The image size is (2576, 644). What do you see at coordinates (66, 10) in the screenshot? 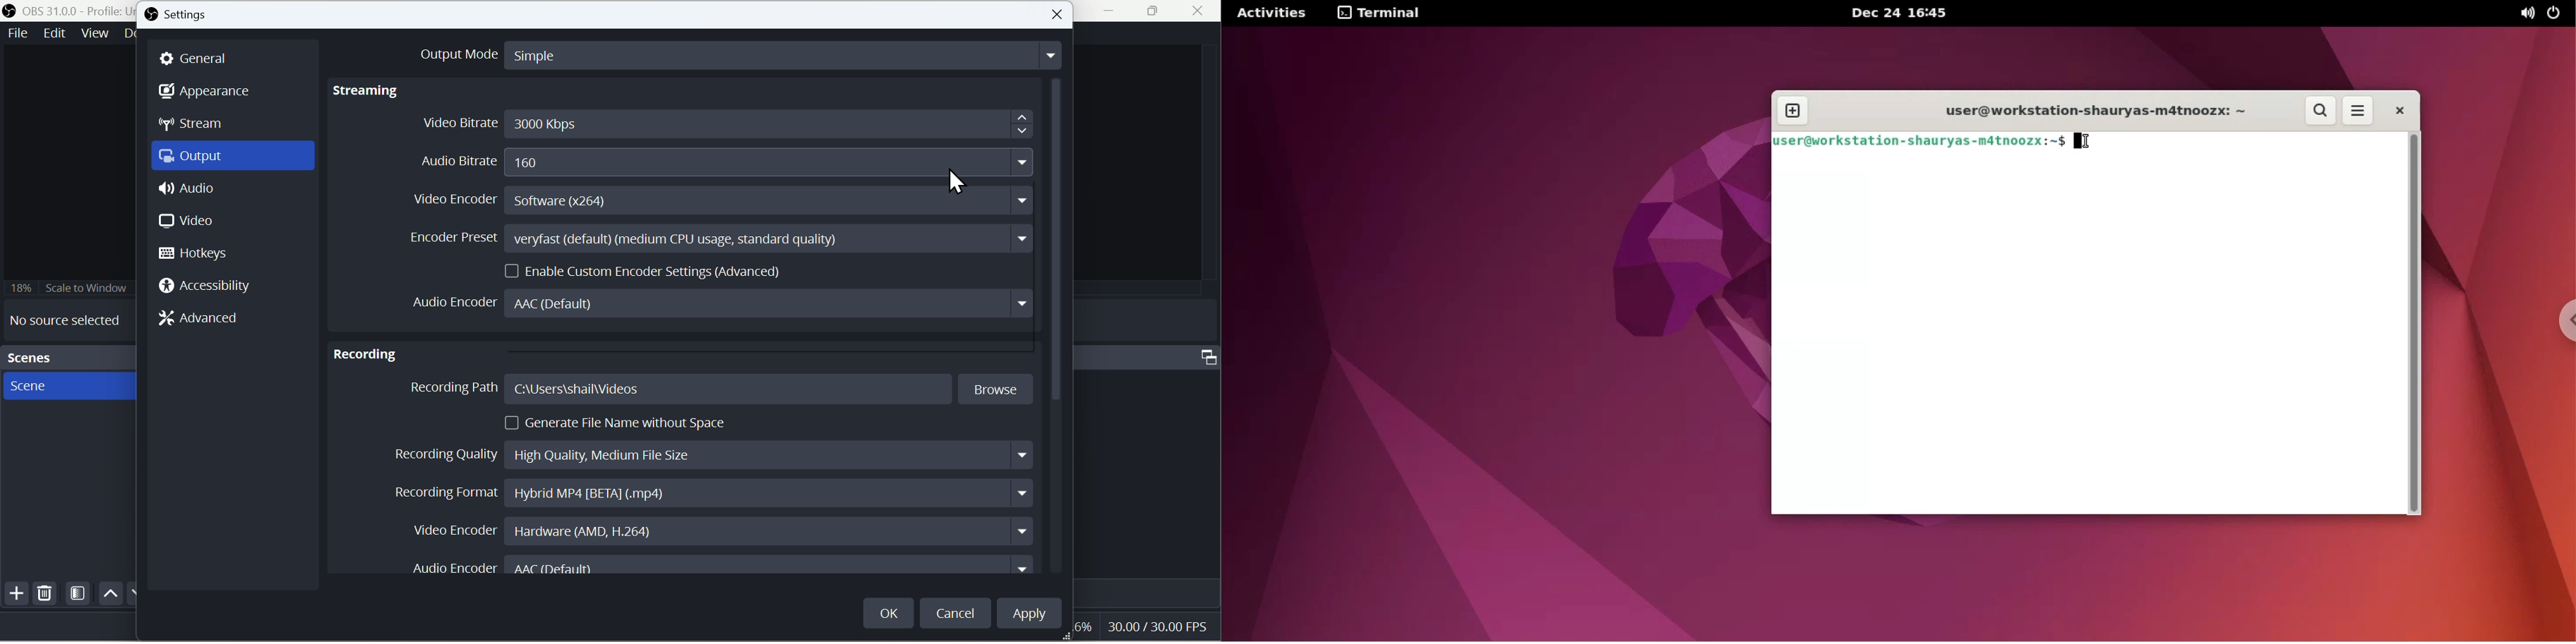
I see `OBS 31.0 .0` at bounding box center [66, 10].